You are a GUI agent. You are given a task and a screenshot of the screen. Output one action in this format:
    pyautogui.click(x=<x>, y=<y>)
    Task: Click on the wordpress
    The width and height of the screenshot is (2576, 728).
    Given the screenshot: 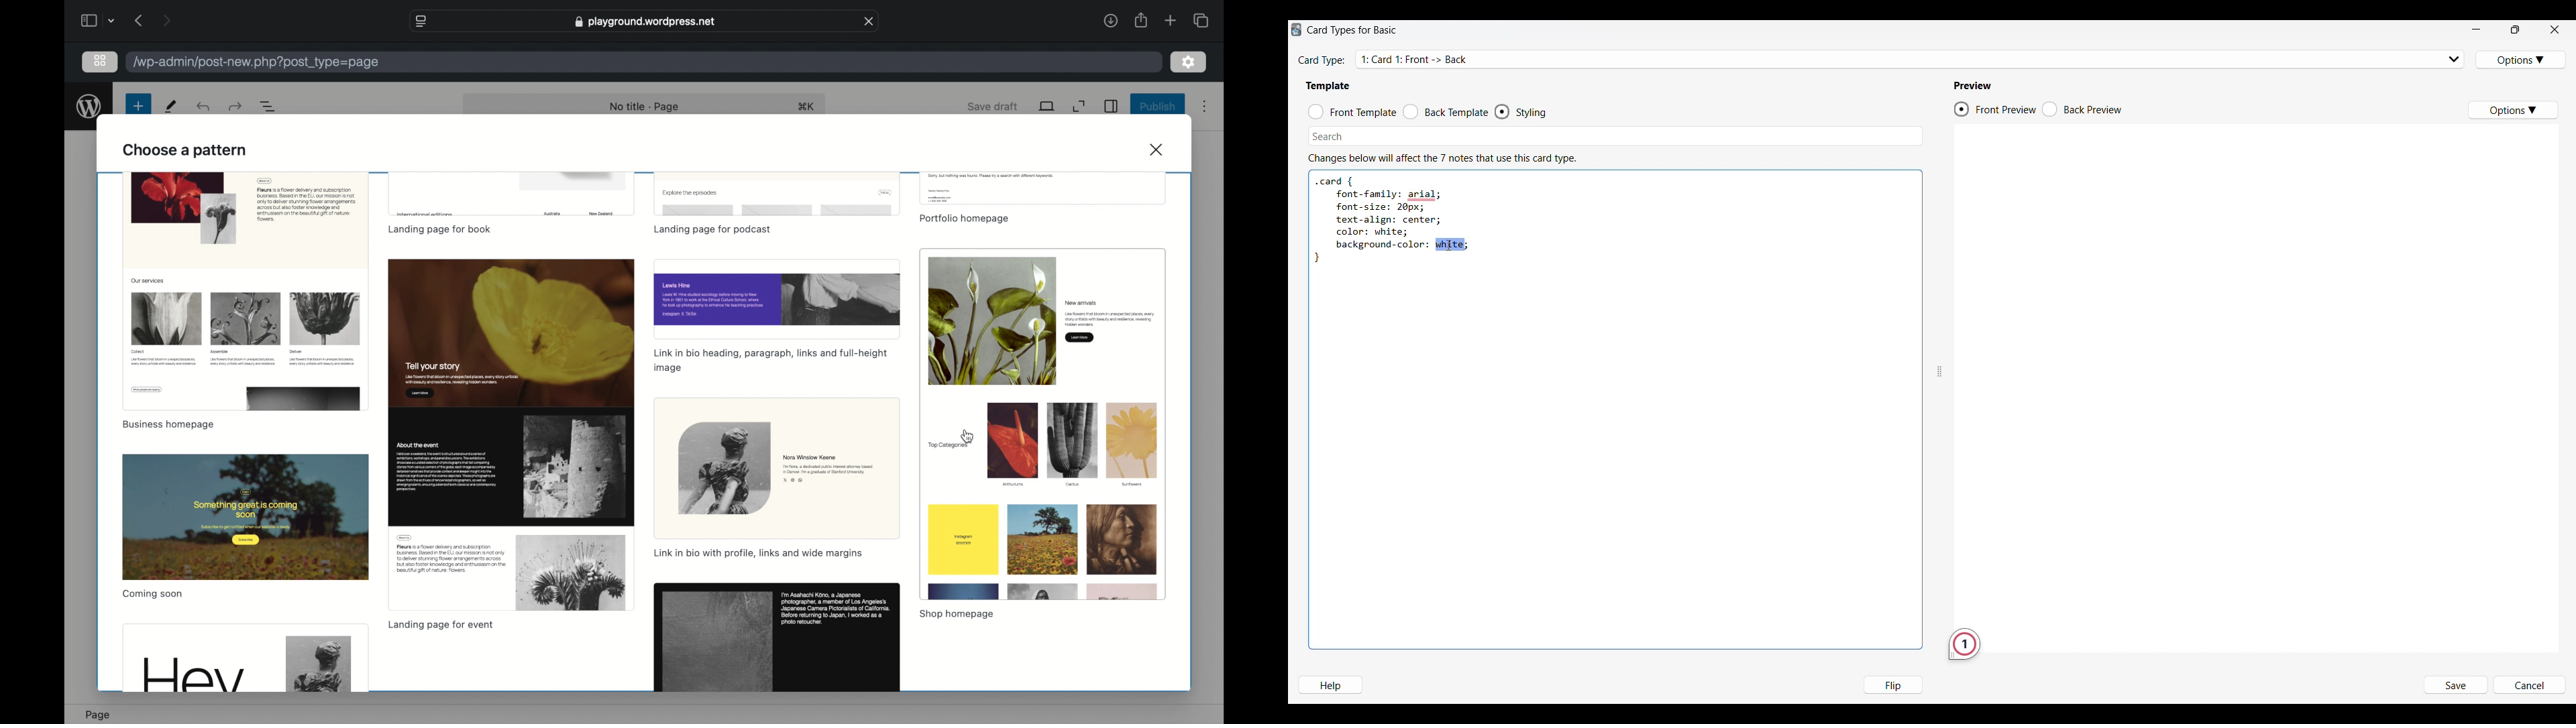 What is the action you would take?
    pyautogui.click(x=89, y=107)
    